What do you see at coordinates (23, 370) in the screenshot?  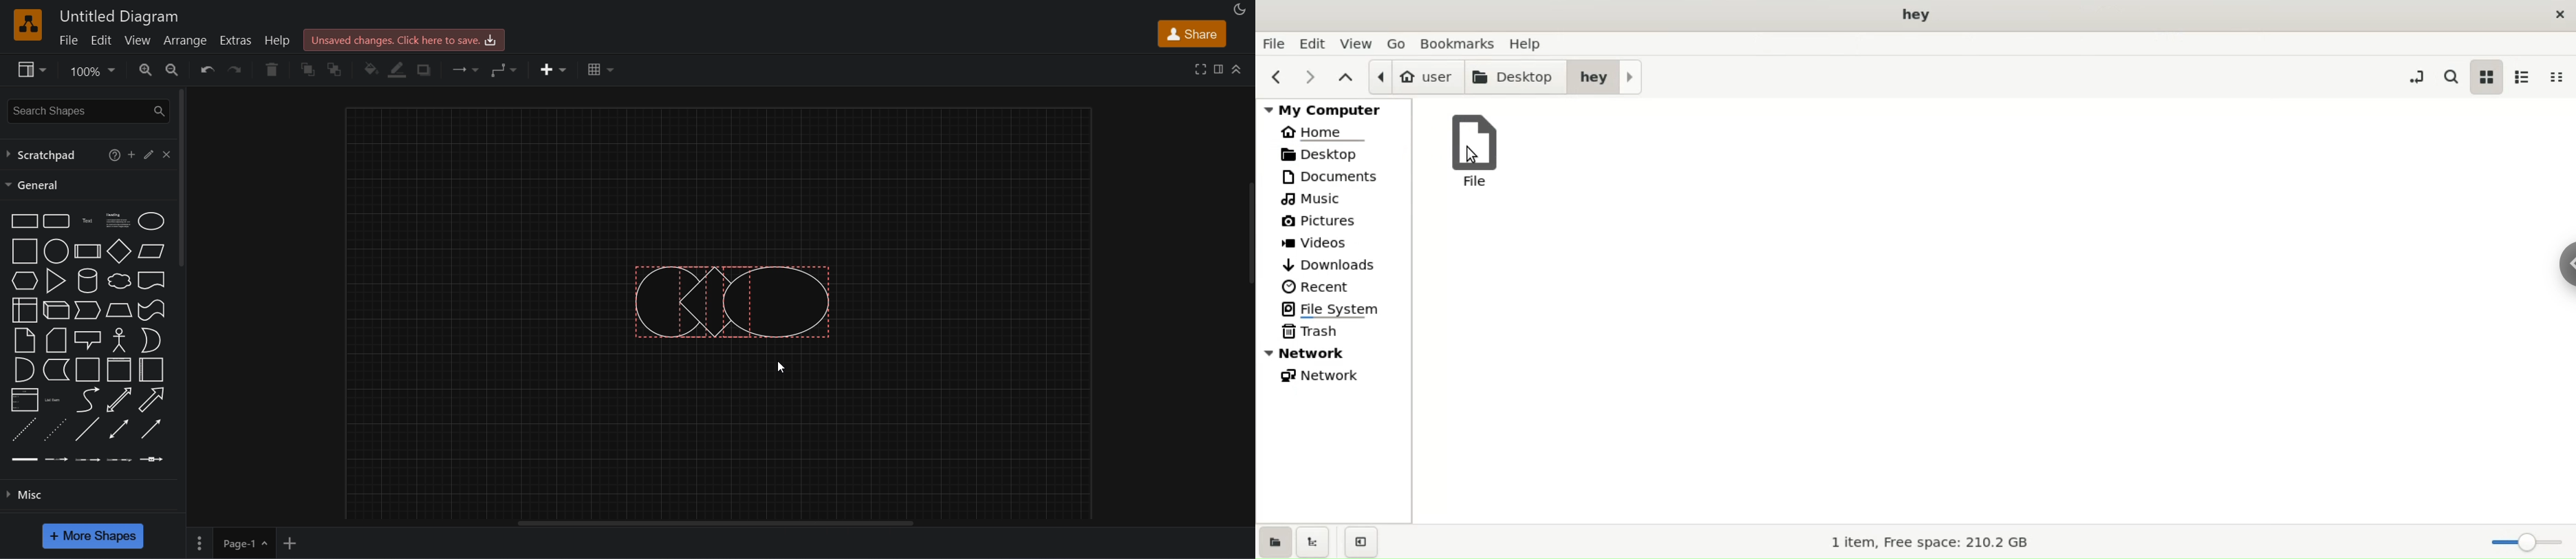 I see `and` at bounding box center [23, 370].